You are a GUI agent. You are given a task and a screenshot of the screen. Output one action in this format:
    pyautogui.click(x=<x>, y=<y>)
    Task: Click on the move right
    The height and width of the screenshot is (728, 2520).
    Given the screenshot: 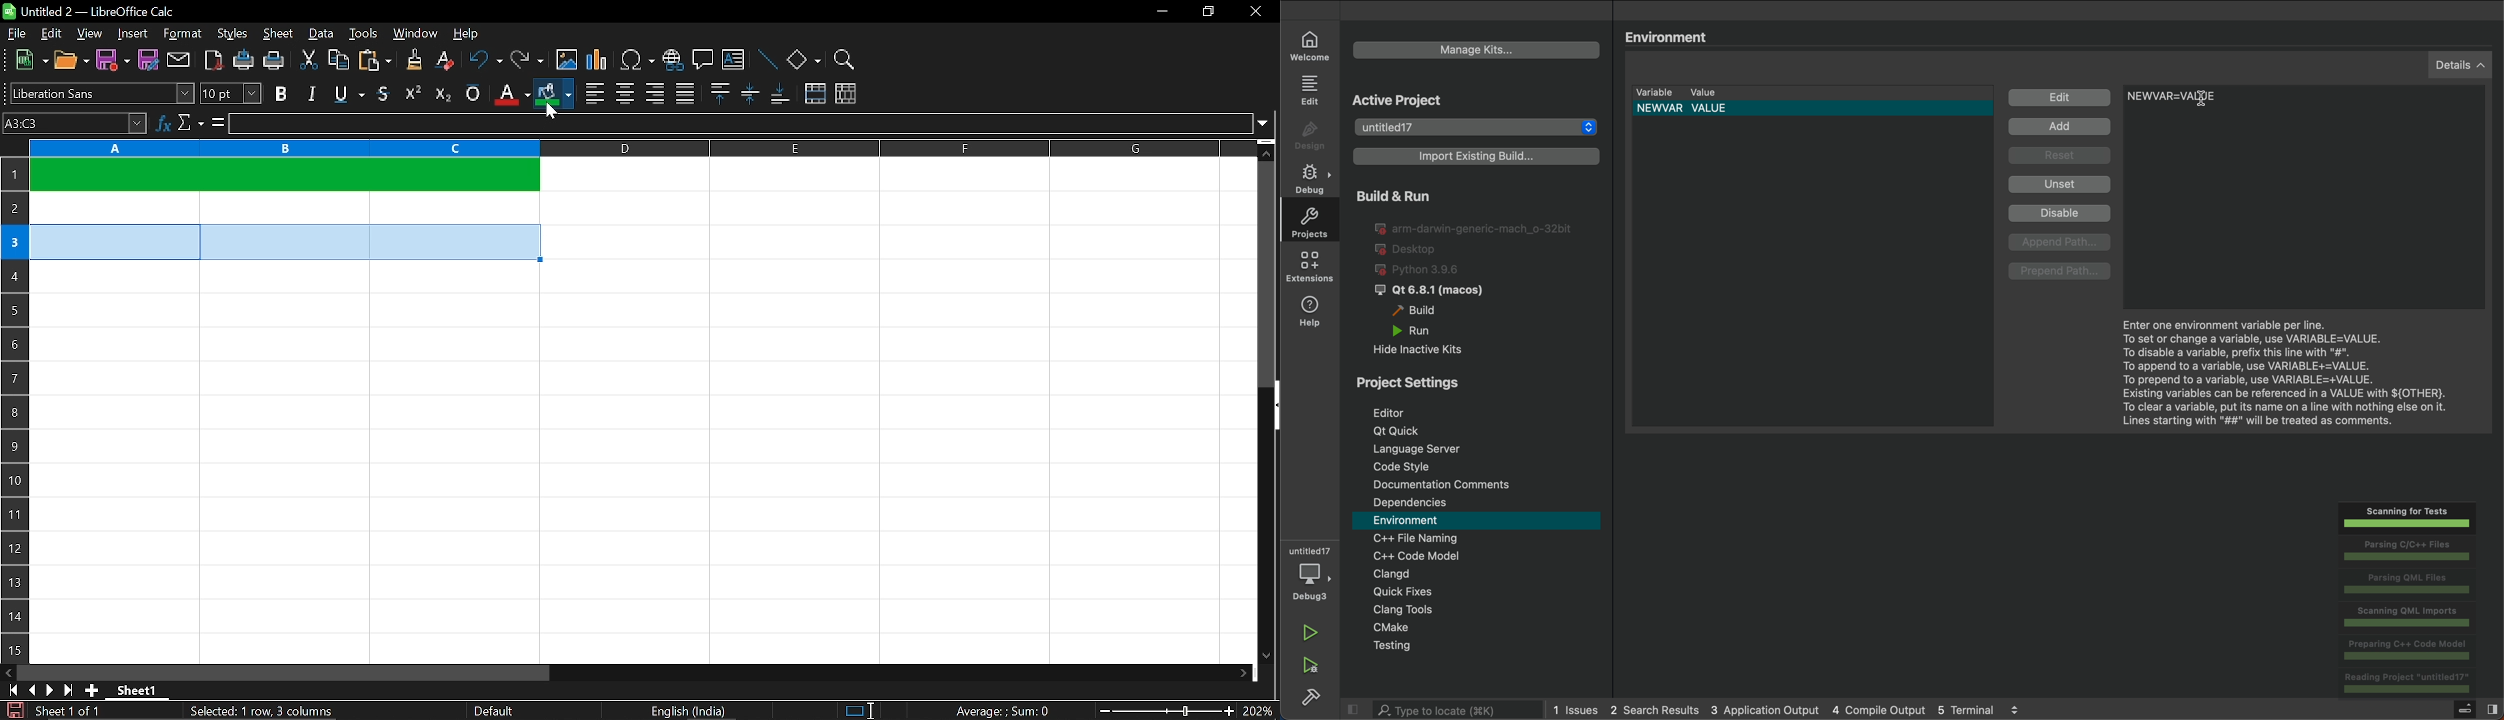 What is the action you would take?
    pyautogui.click(x=1245, y=672)
    